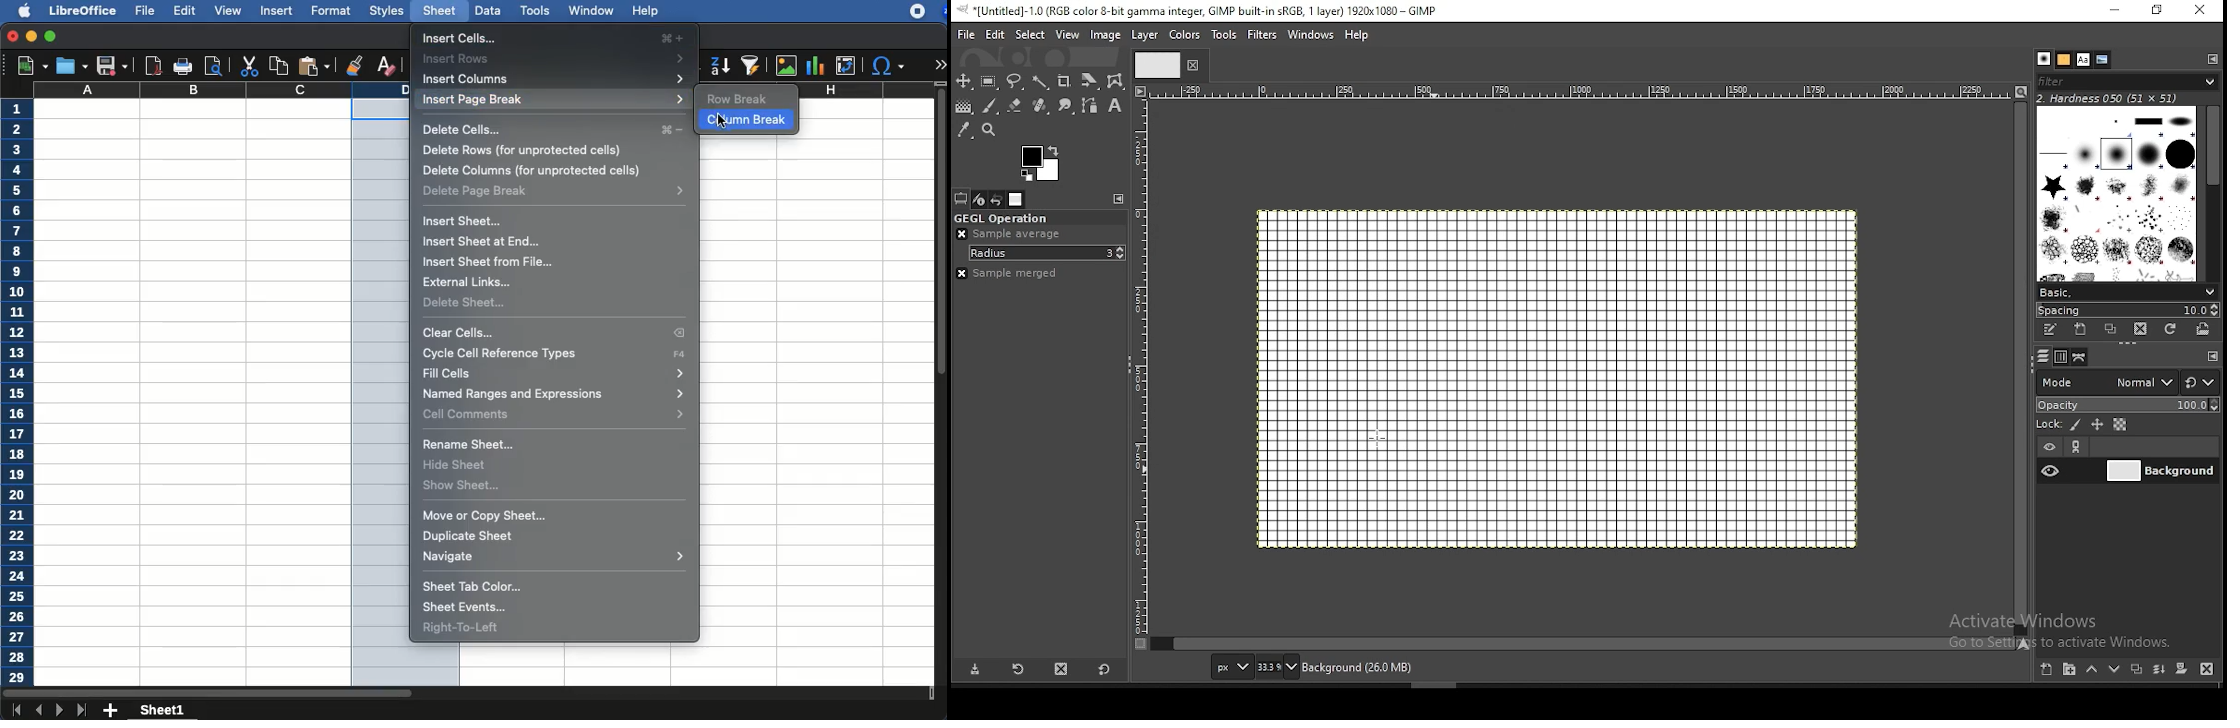 Image resolution: width=2240 pixels, height=728 pixels. I want to click on clear cells, so click(555, 333).